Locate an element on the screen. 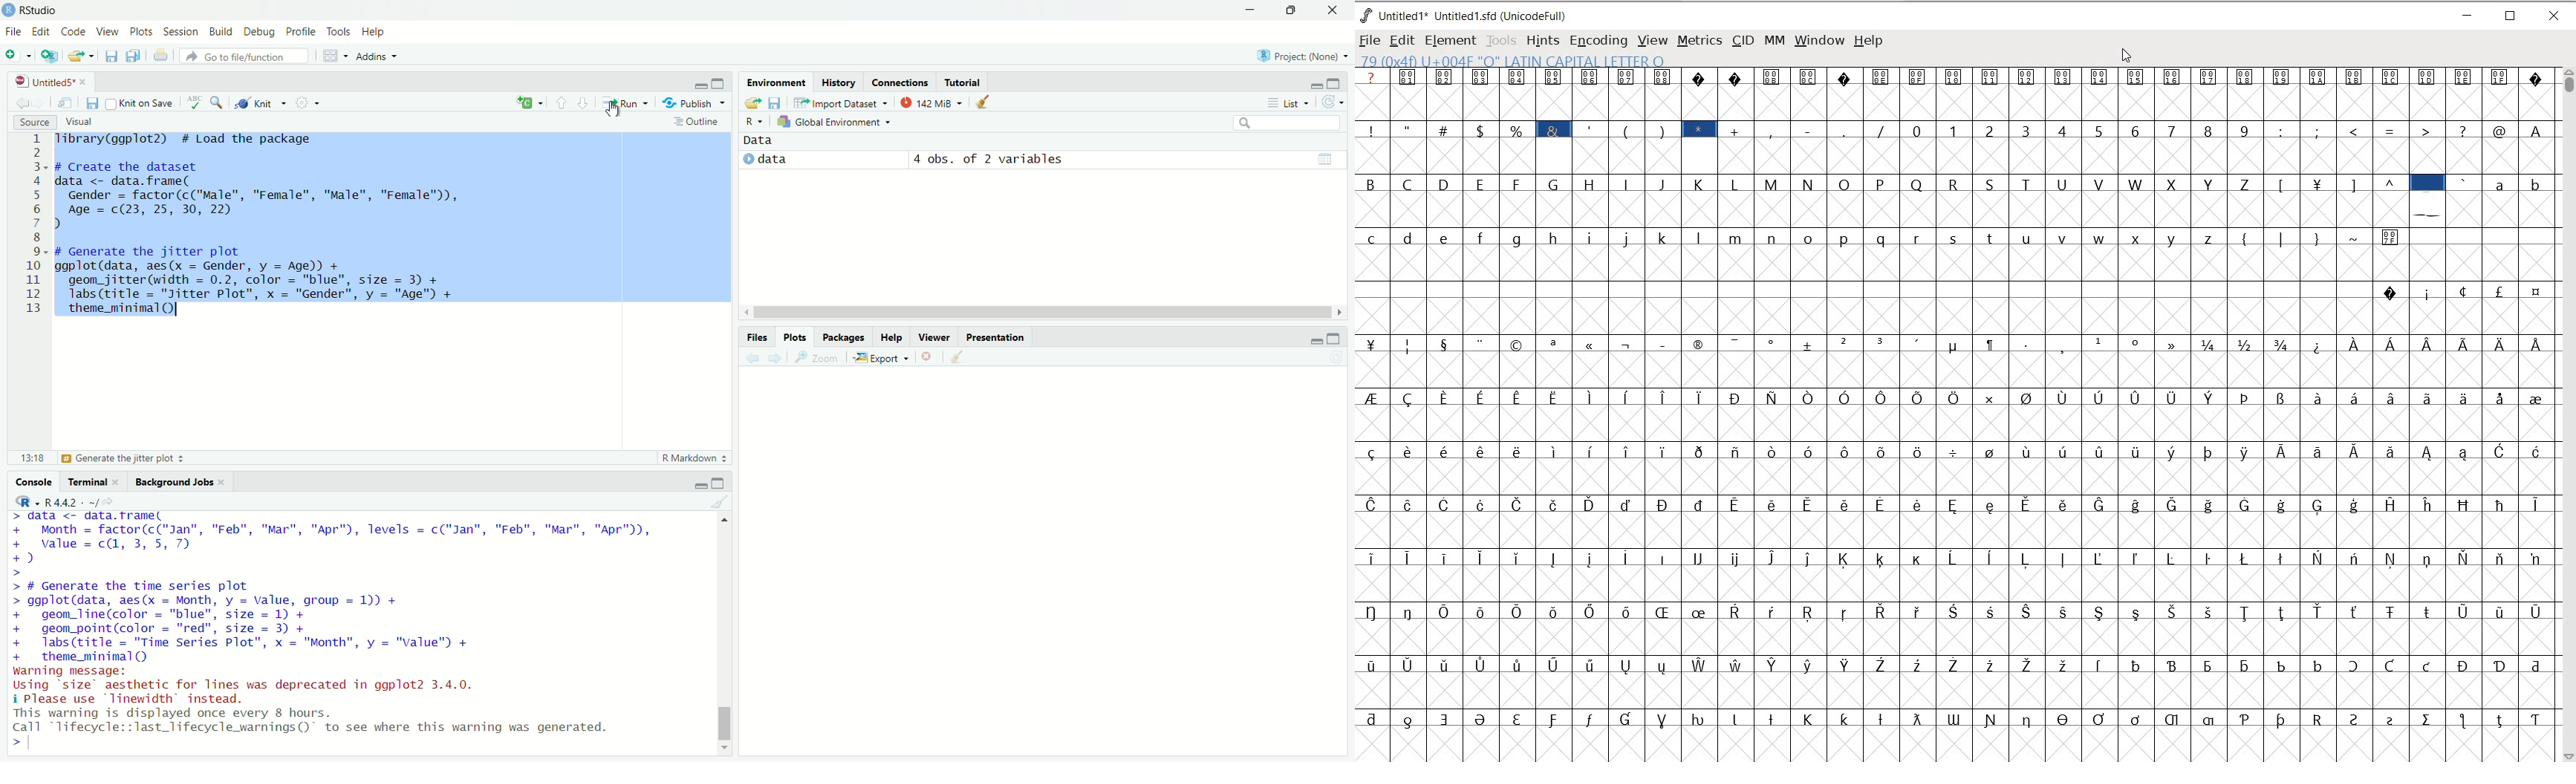 This screenshot has width=2576, height=784. spell check is located at coordinates (194, 103).